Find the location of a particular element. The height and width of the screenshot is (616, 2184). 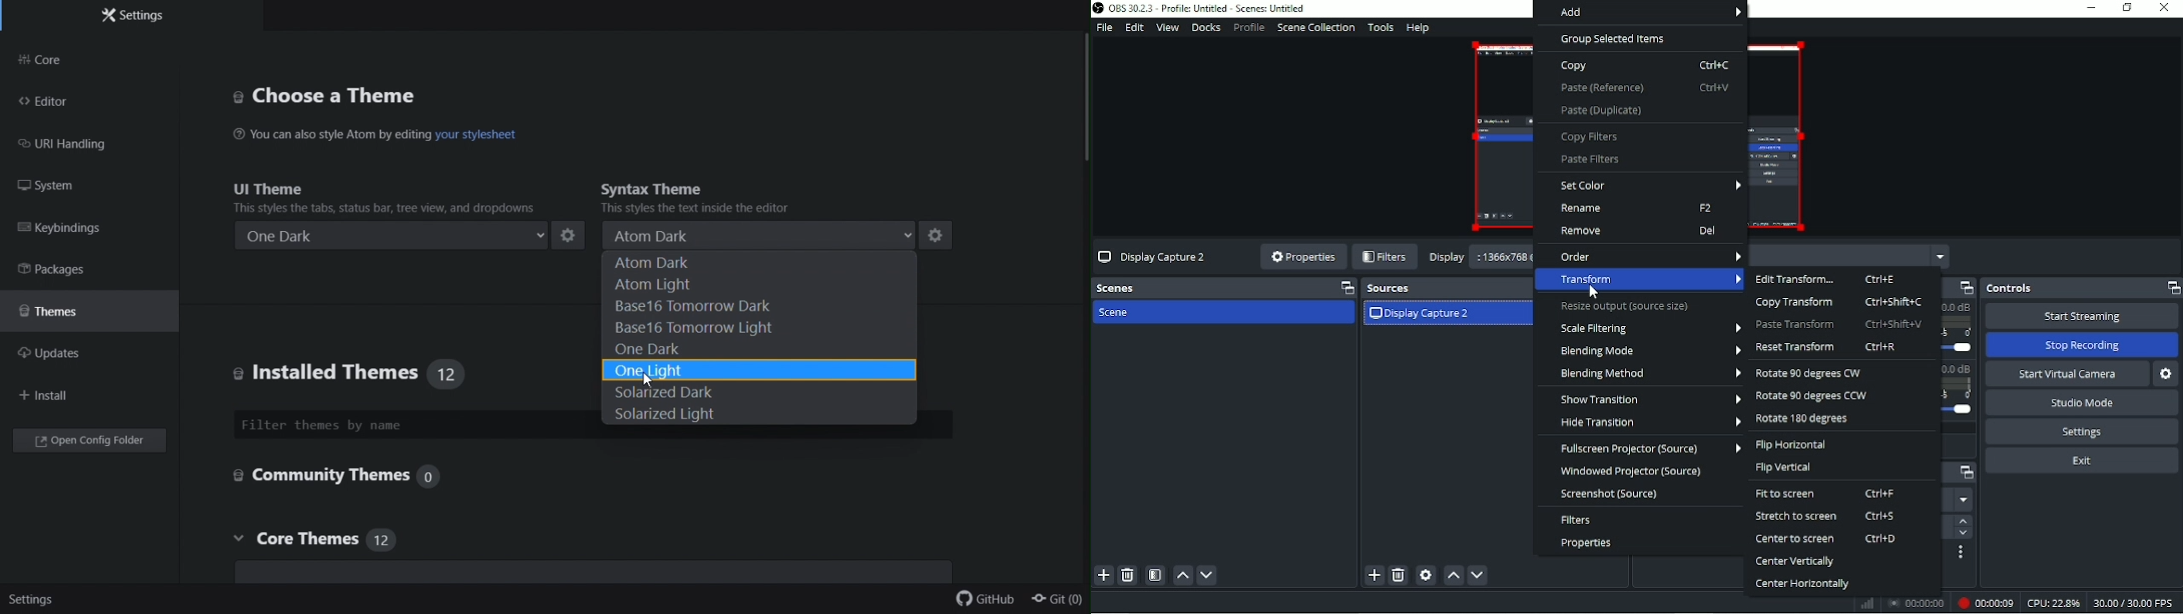

Fit to screen is located at coordinates (1828, 494).